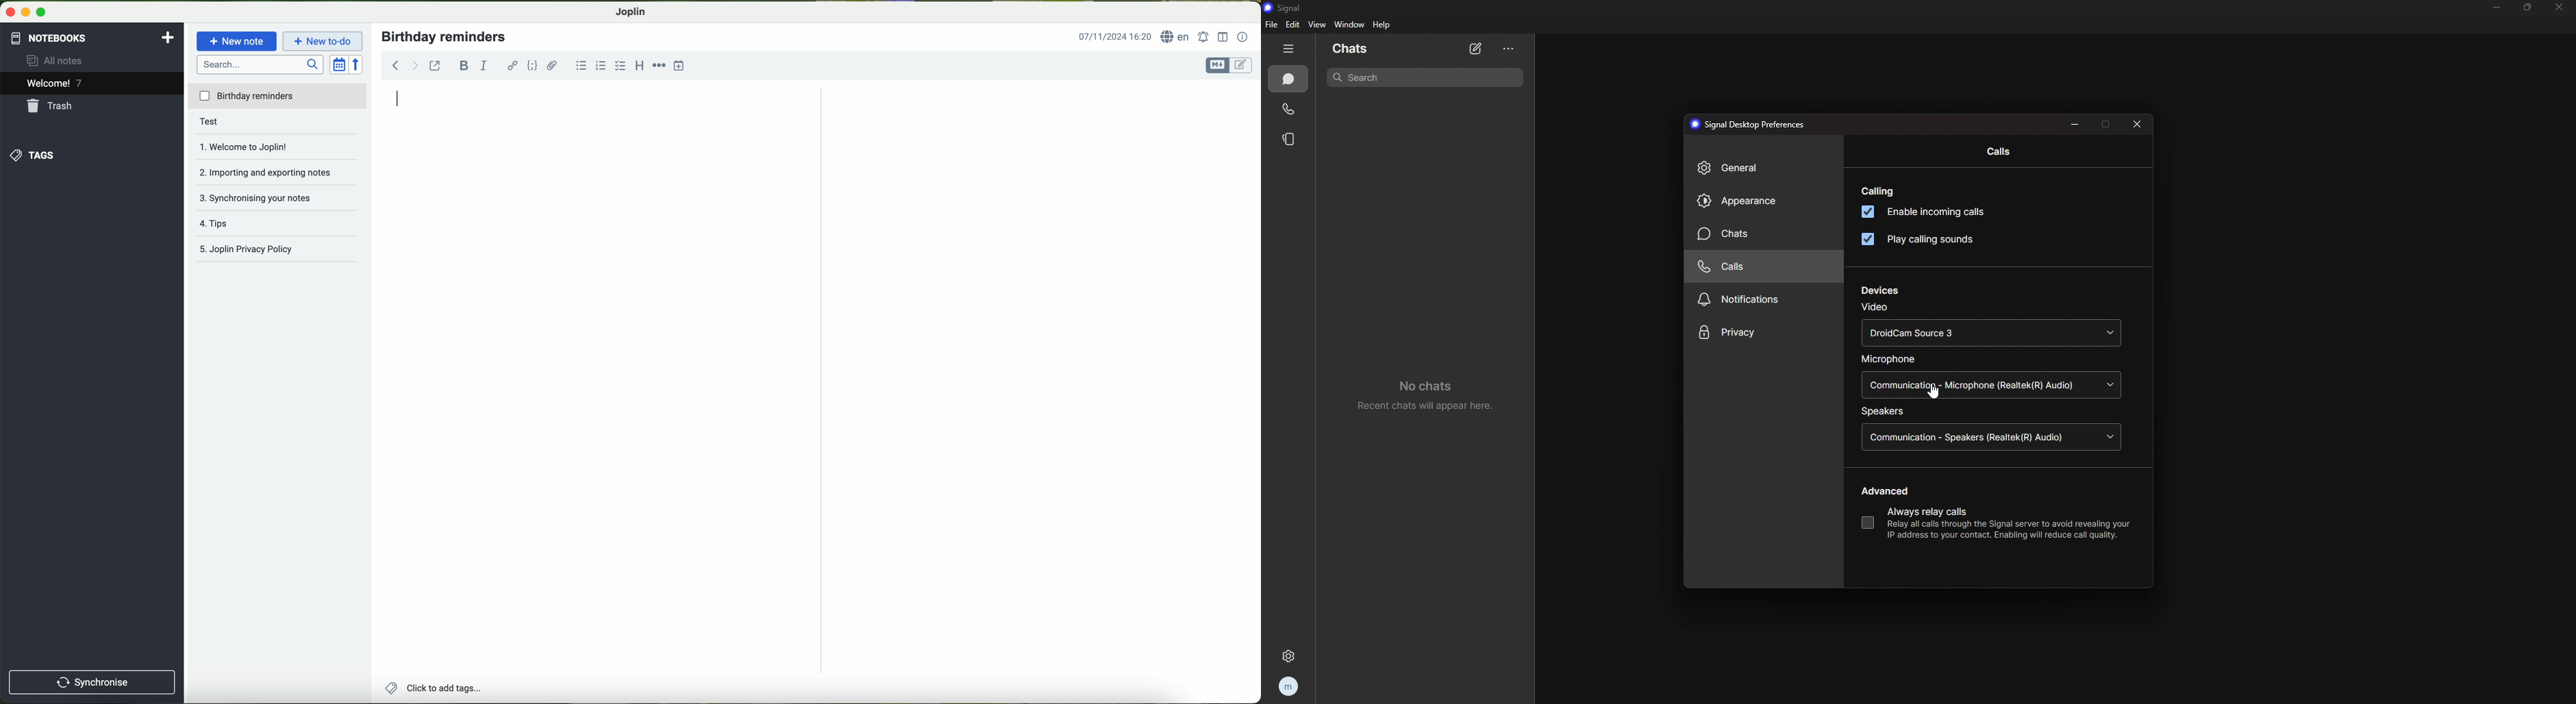  What do you see at coordinates (2075, 125) in the screenshot?
I see `resize` at bounding box center [2075, 125].